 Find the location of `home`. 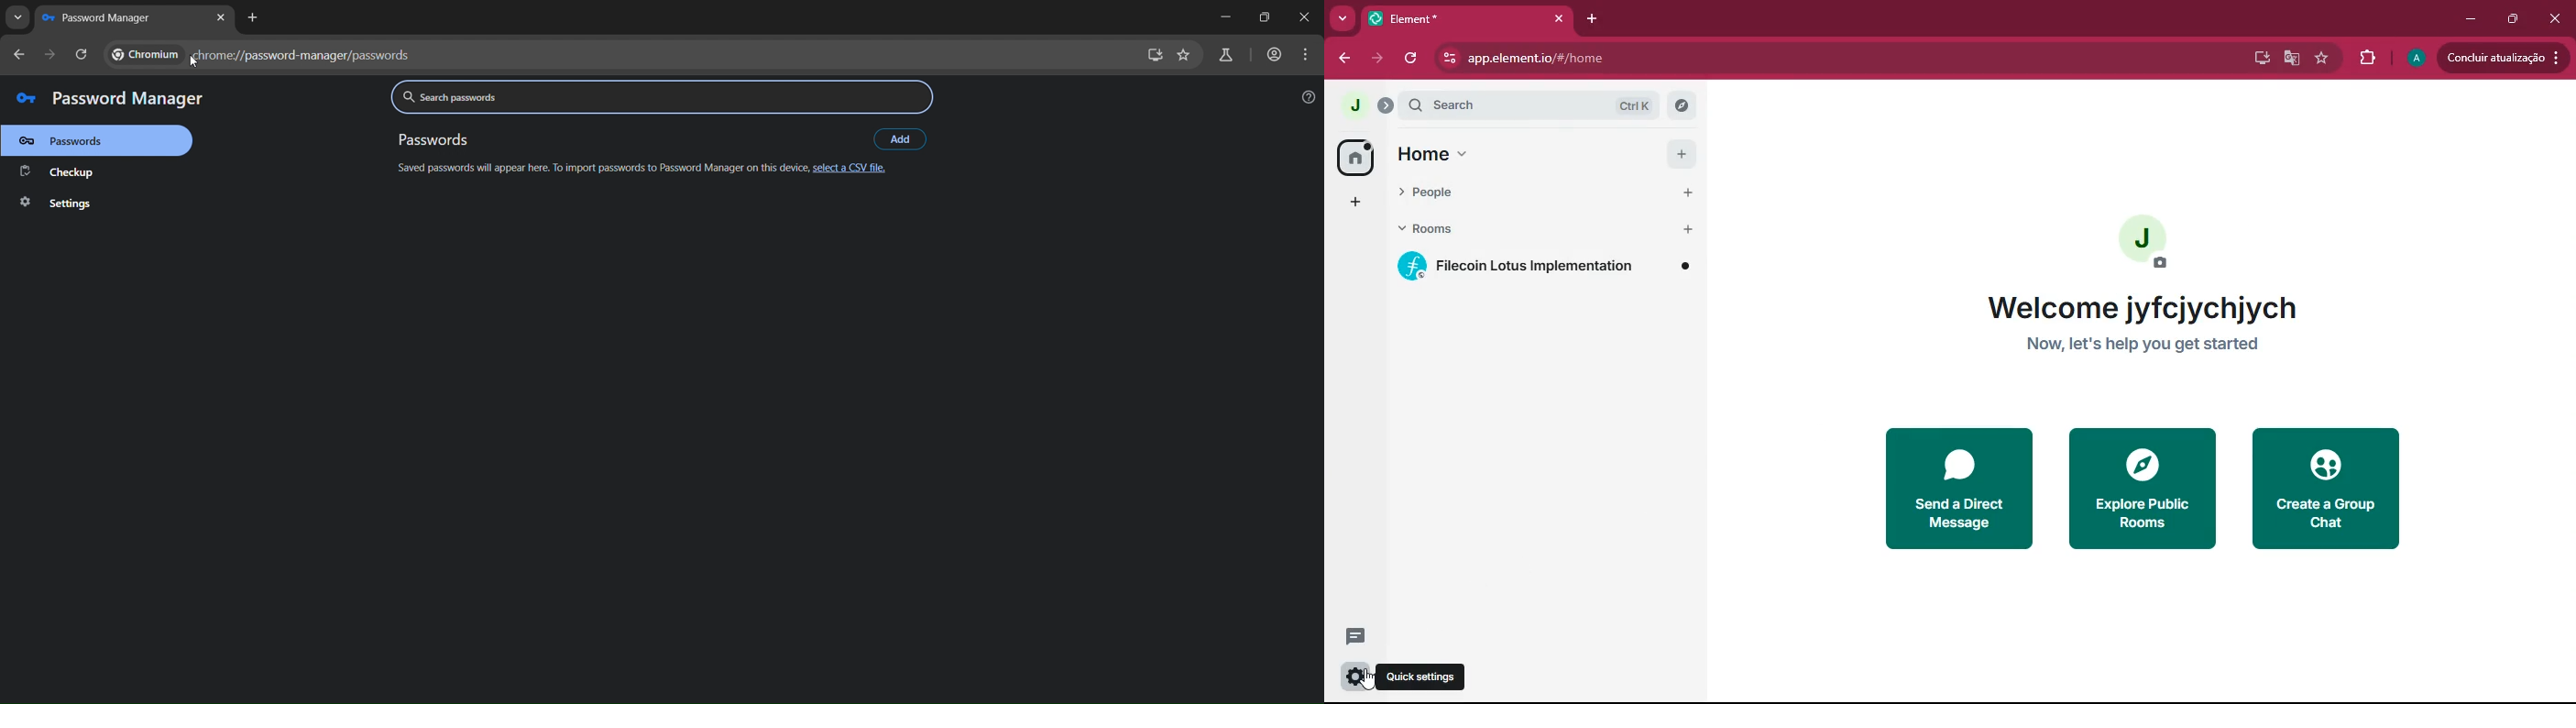

home is located at coordinates (1354, 158).